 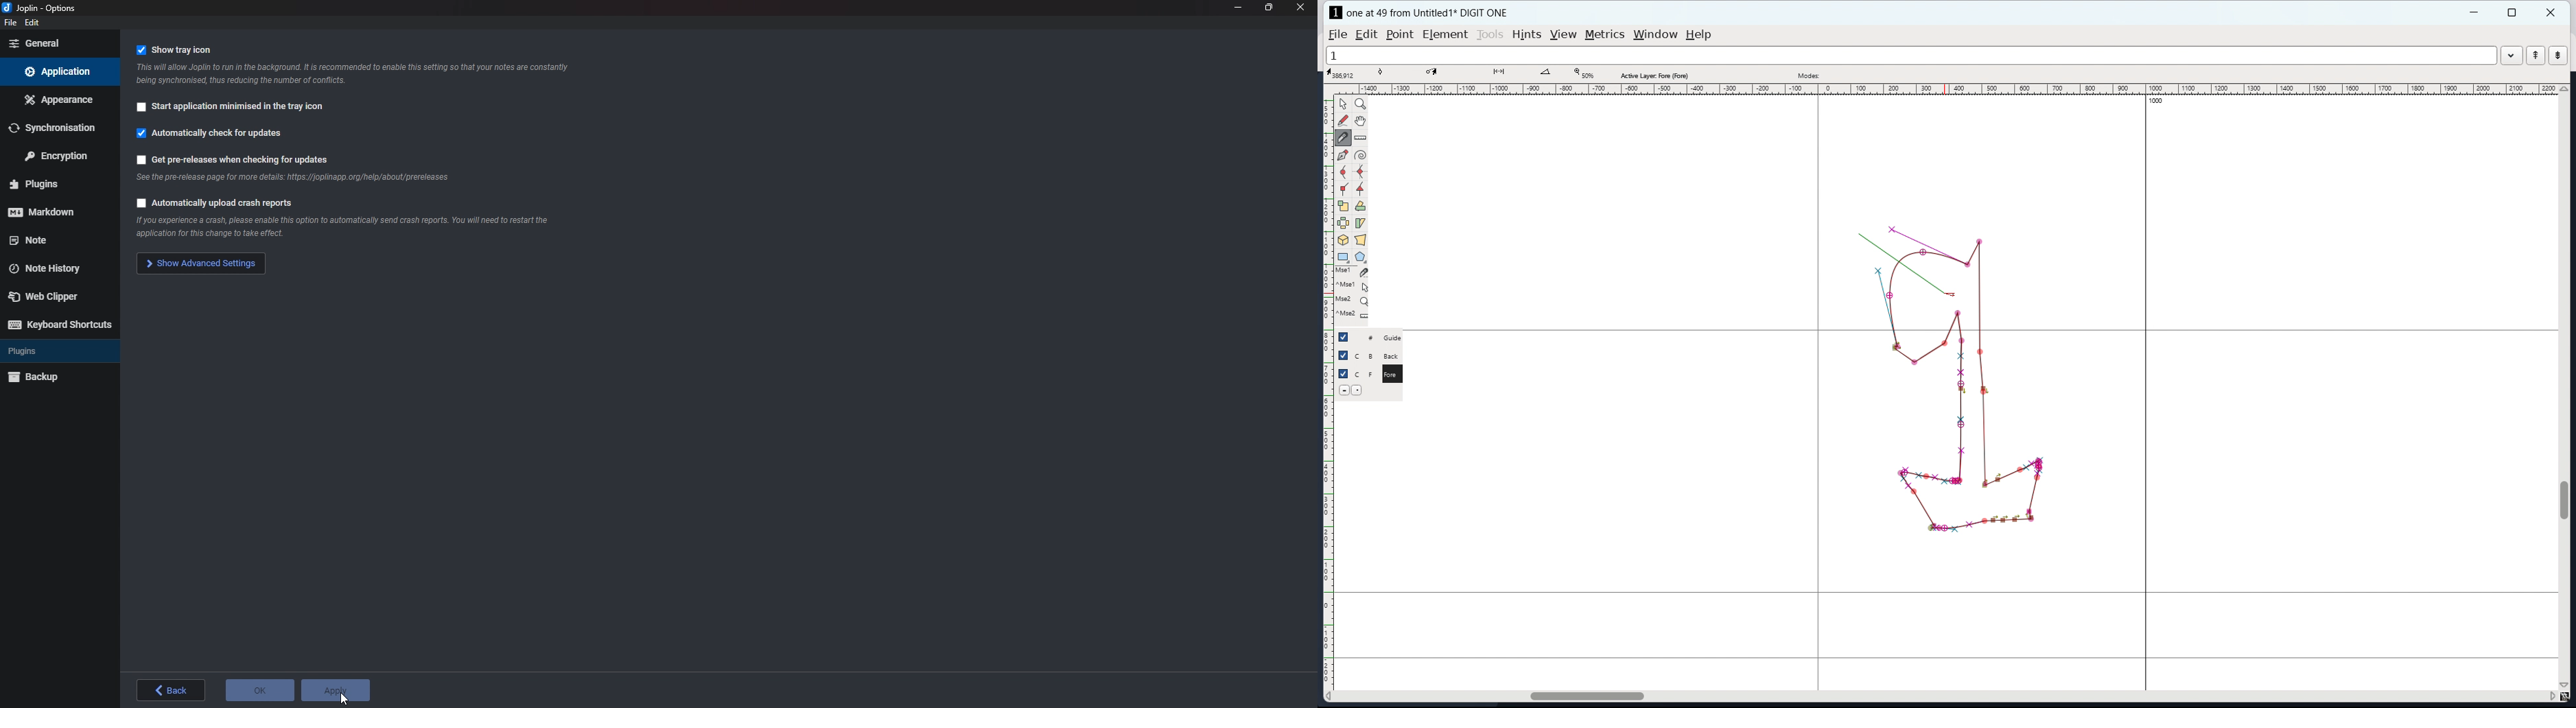 I want to click on 1, so click(x=1910, y=56).